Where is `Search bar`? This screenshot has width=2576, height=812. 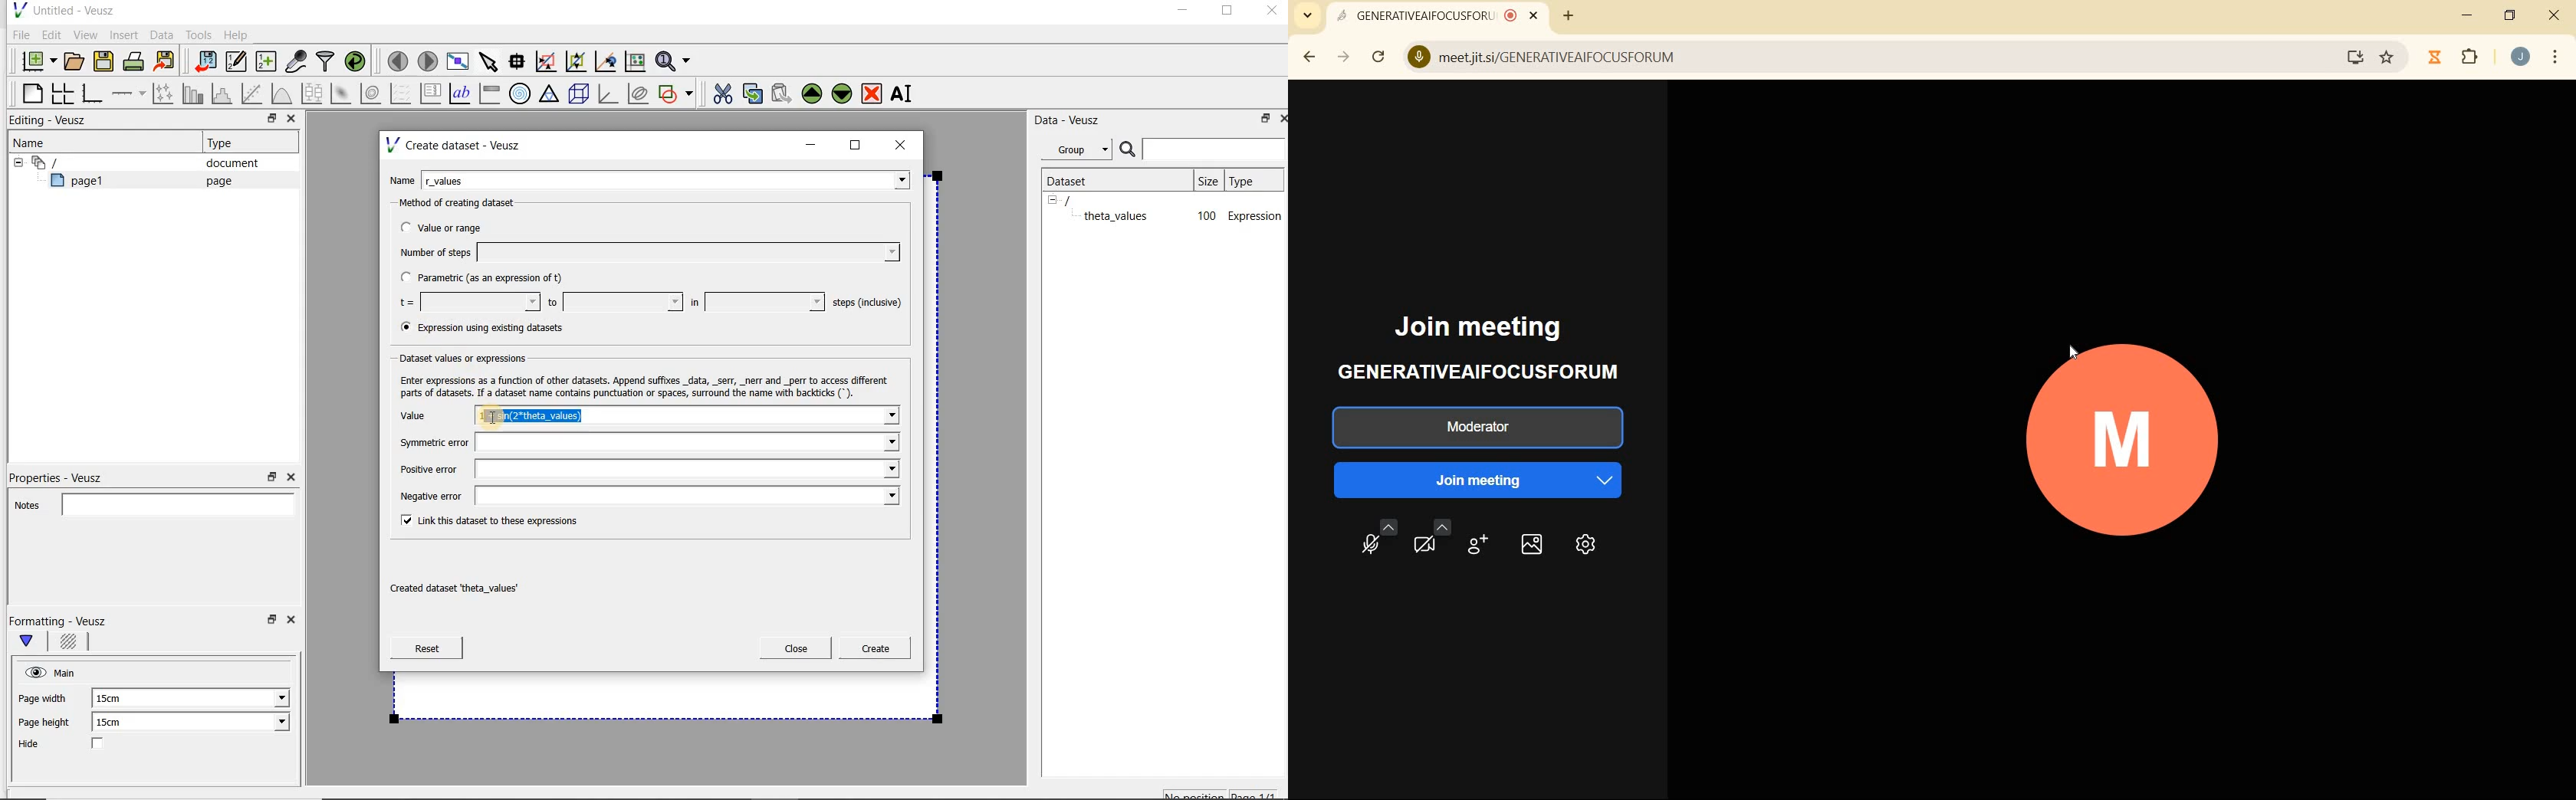 Search bar is located at coordinates (1203, 148).